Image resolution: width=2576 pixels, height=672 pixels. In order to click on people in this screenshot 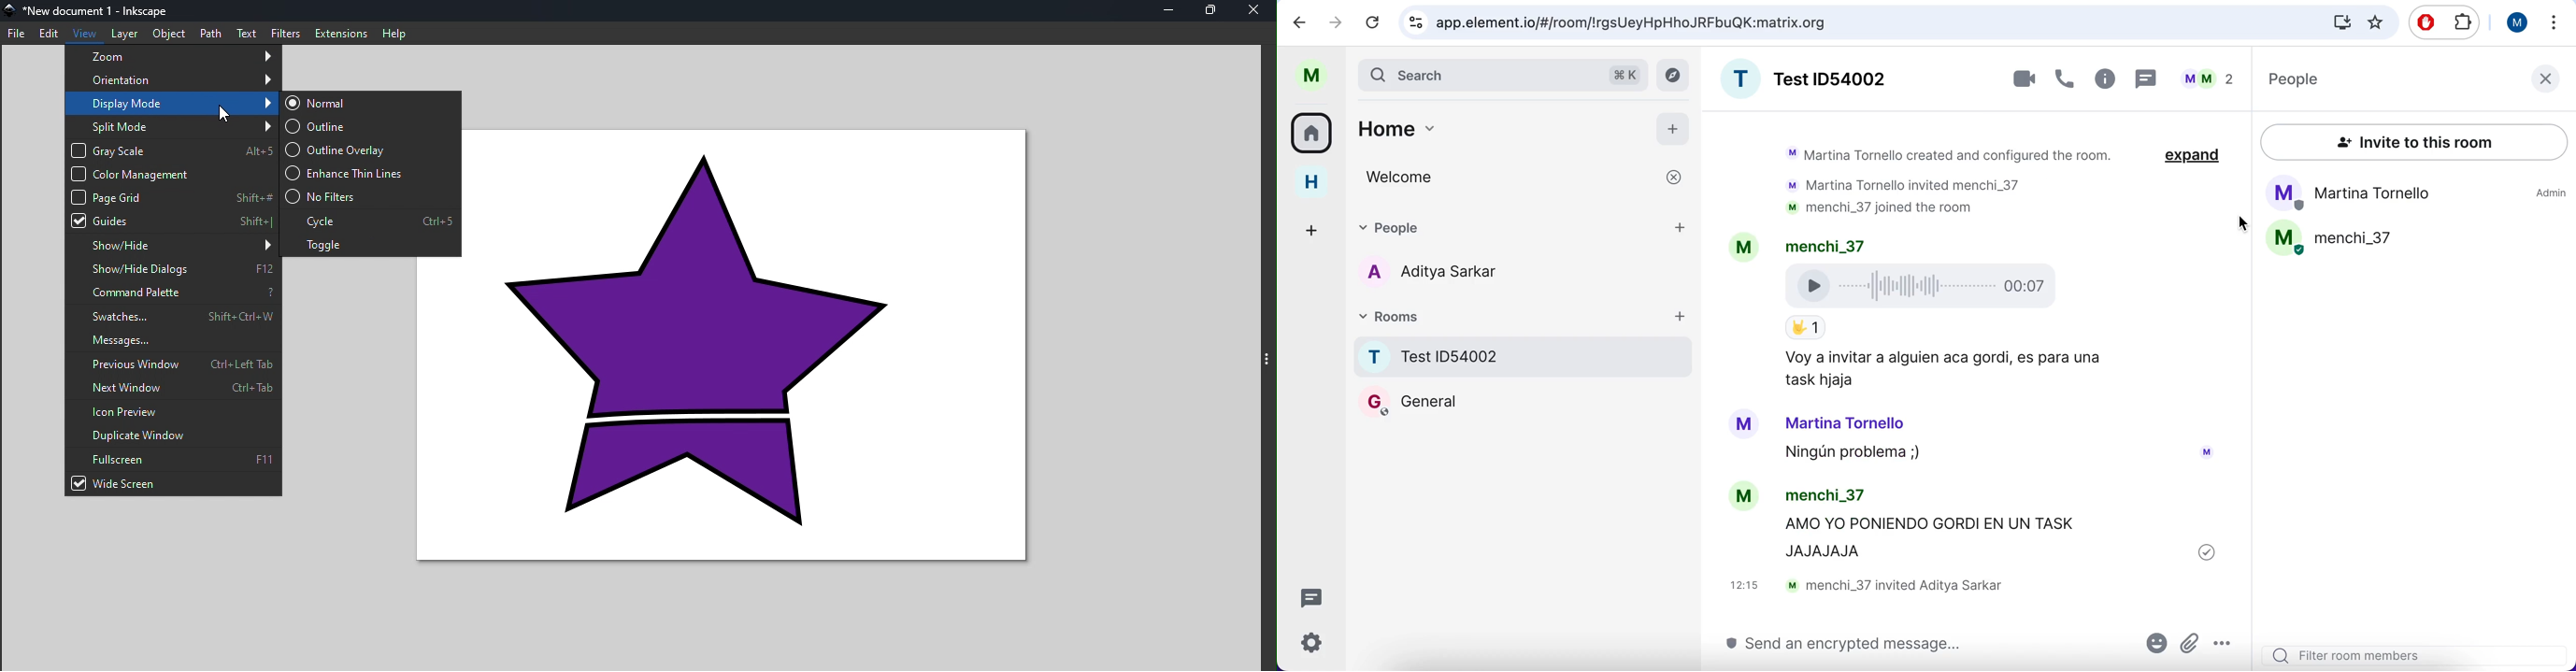, I will do `click(1506, 224)`.